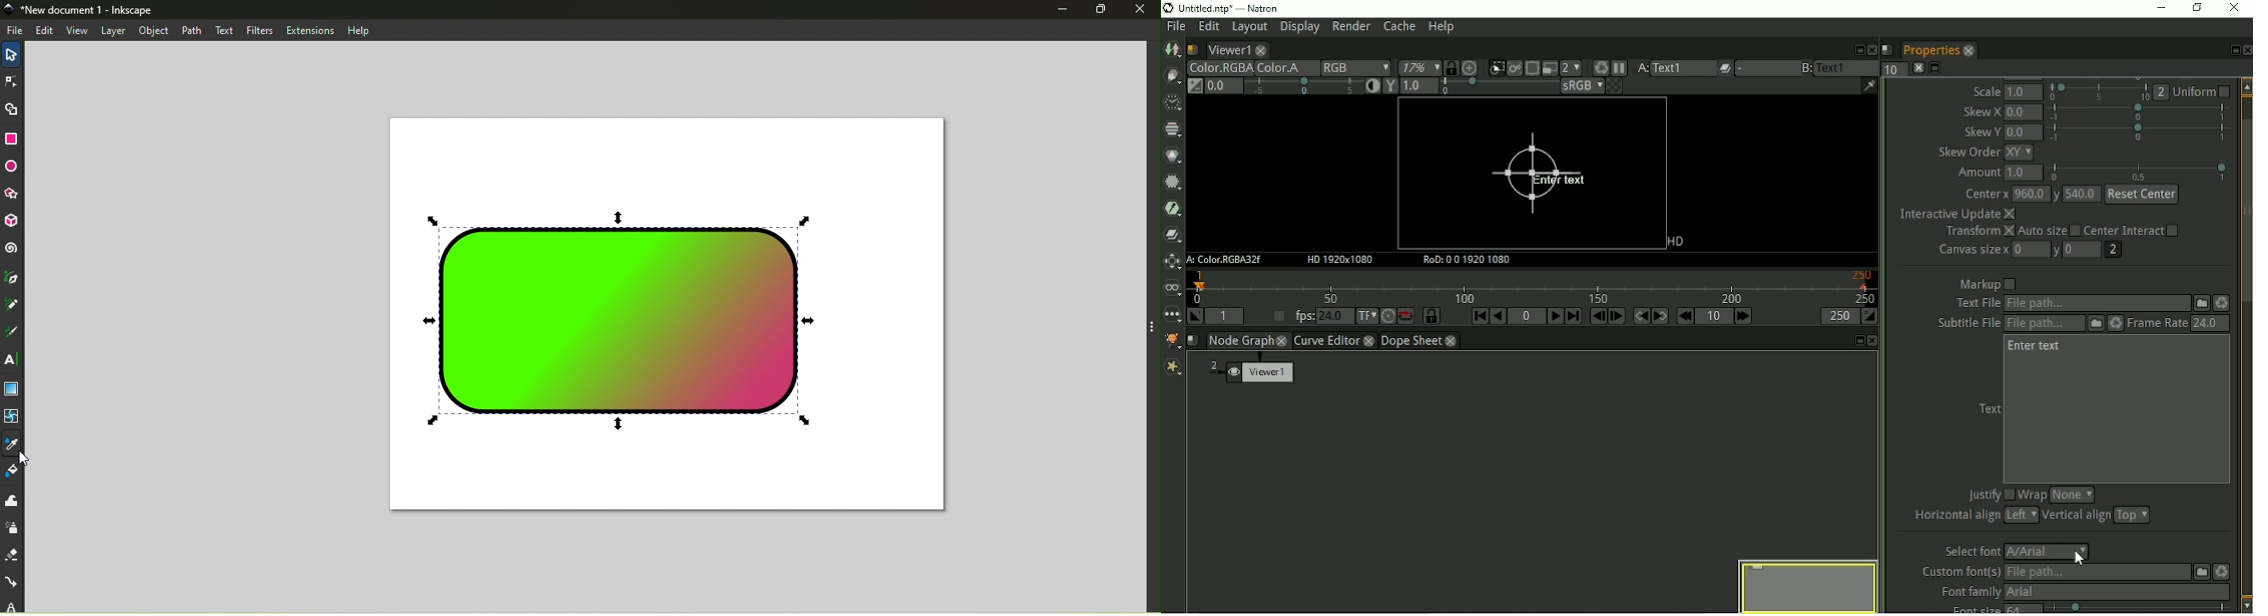 Image resolution: width=2268 pixels, height=616 pixels. I want to click on Script name, so click(1193, 340).